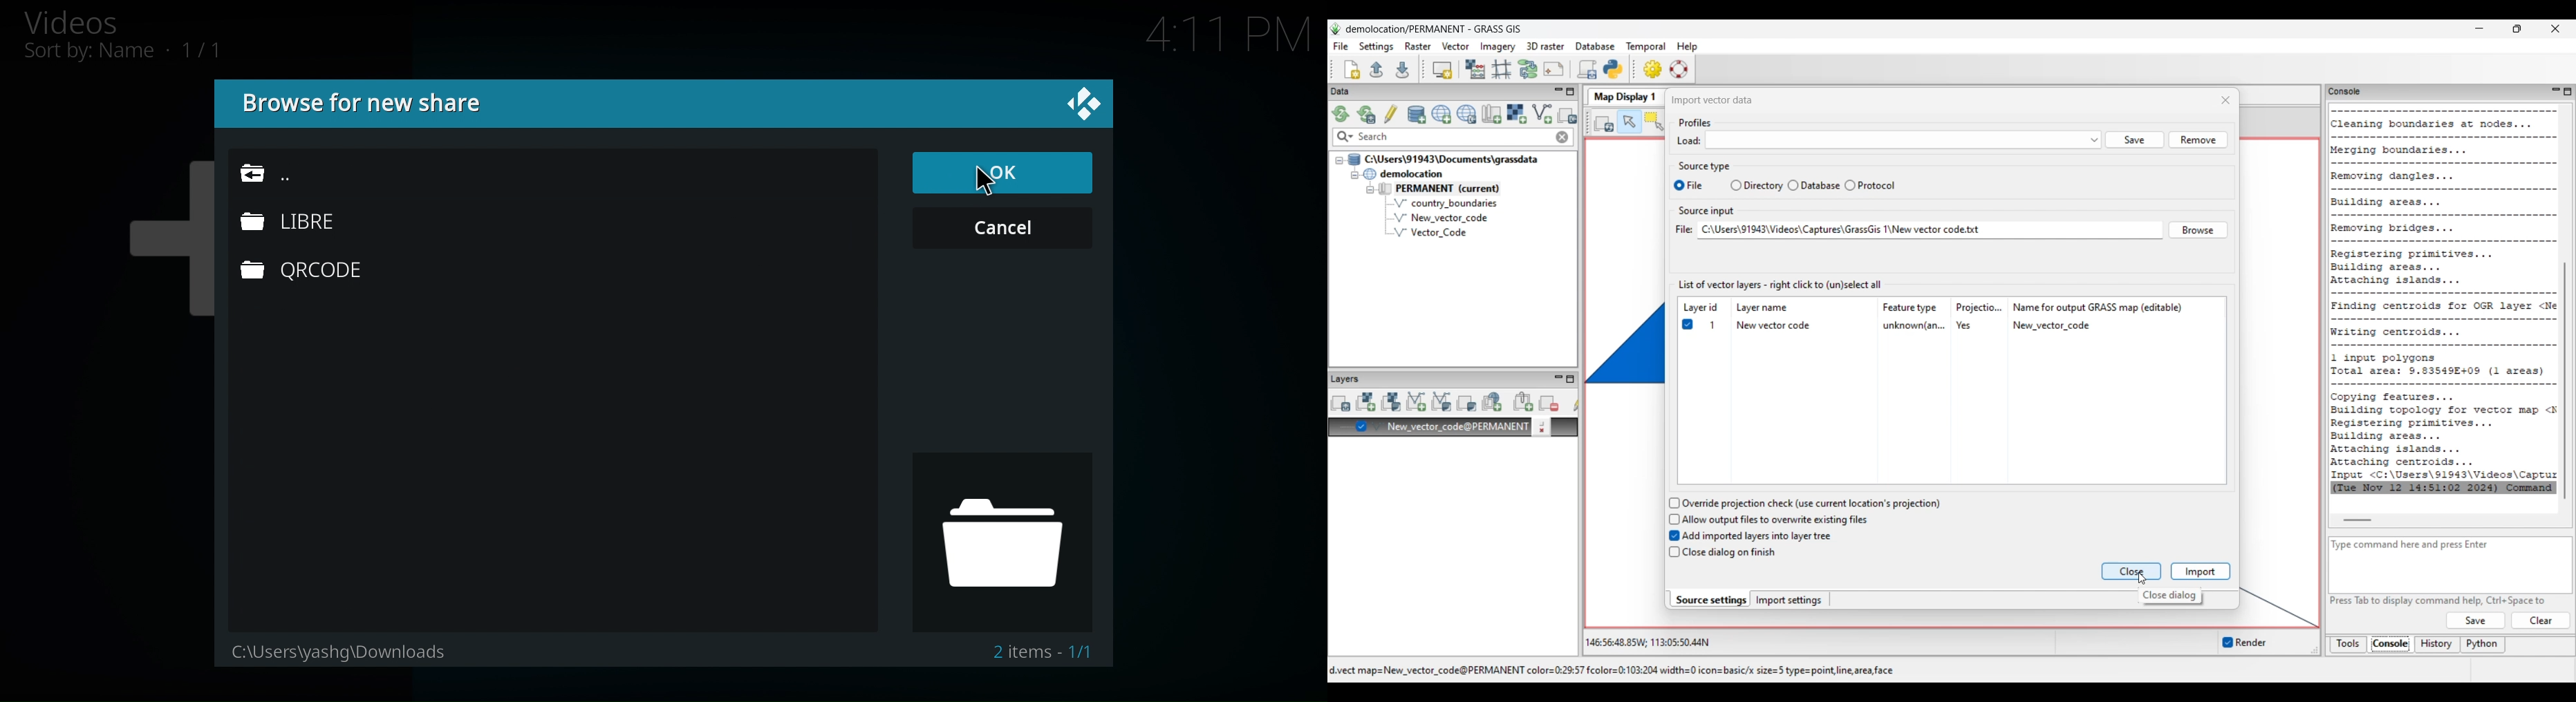 The width and height of the screenshot is (2576, 728). I want to click on Go Back, so click(272, 175).